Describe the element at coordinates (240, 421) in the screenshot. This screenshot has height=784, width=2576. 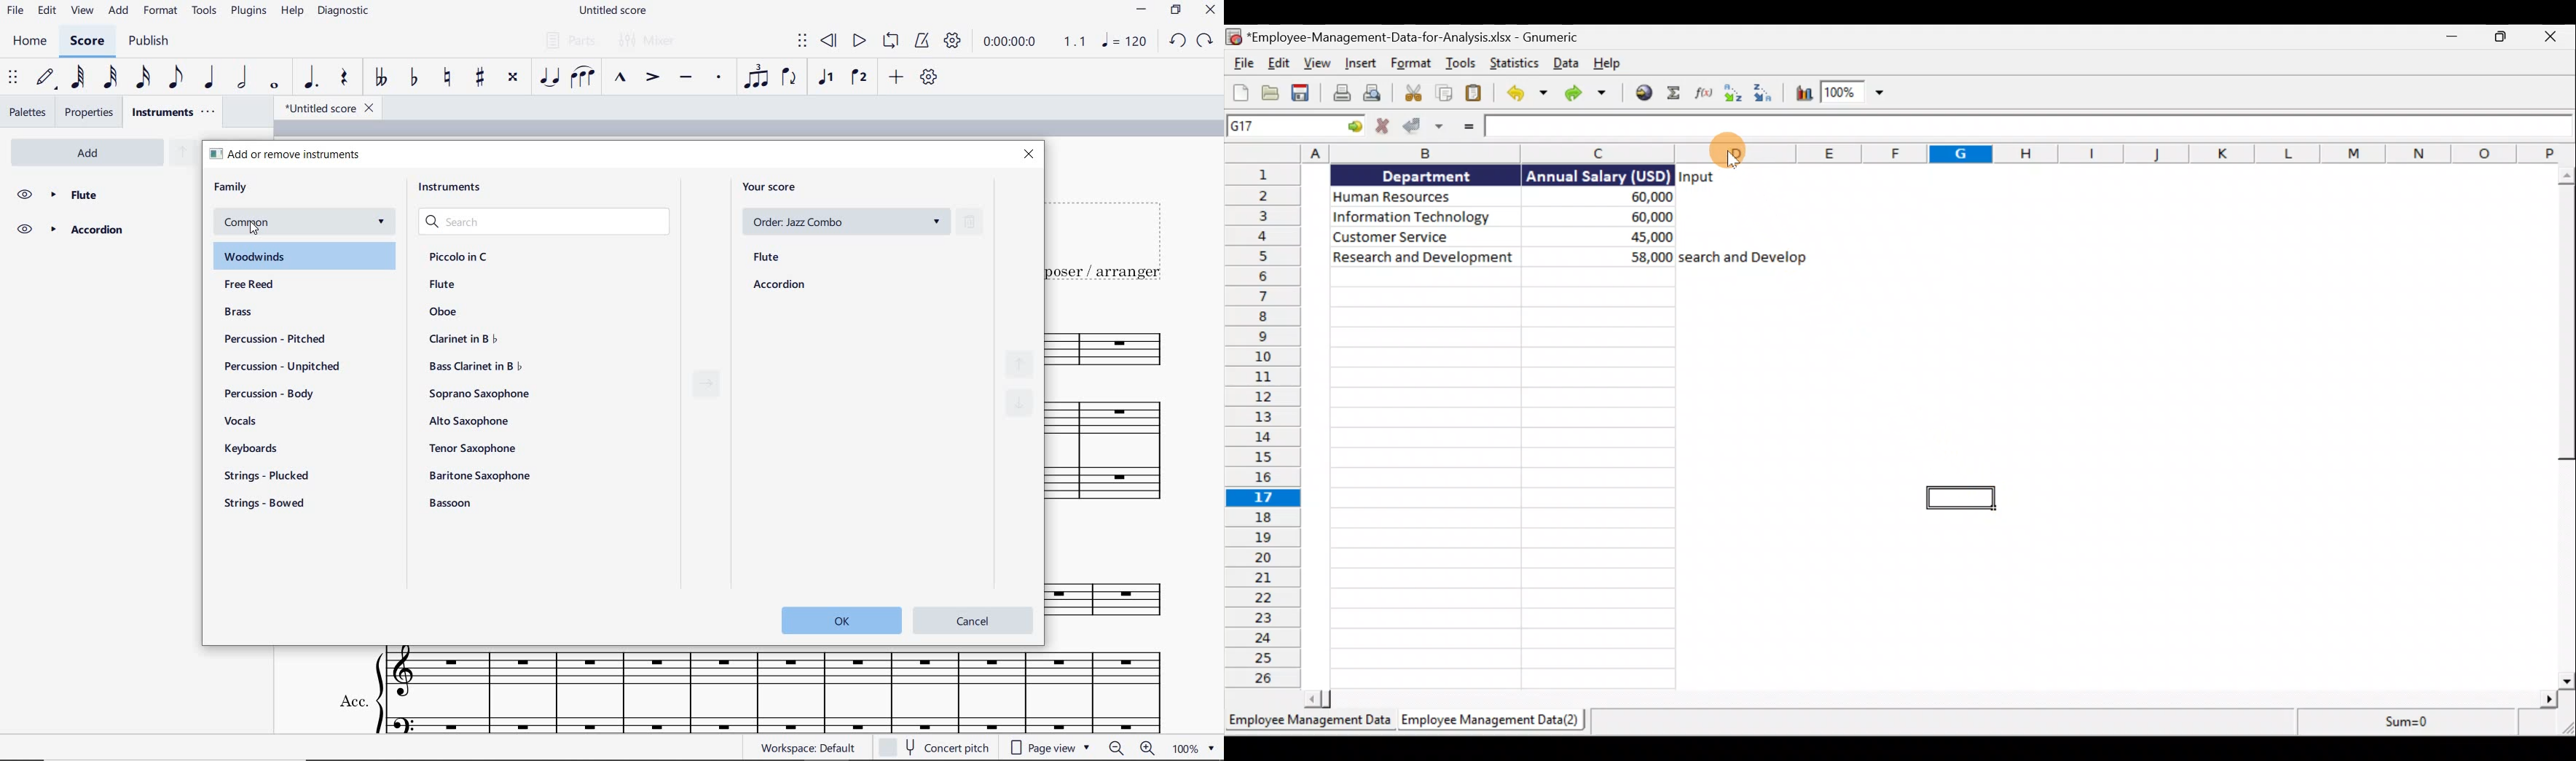
I see `vocals` at that location.